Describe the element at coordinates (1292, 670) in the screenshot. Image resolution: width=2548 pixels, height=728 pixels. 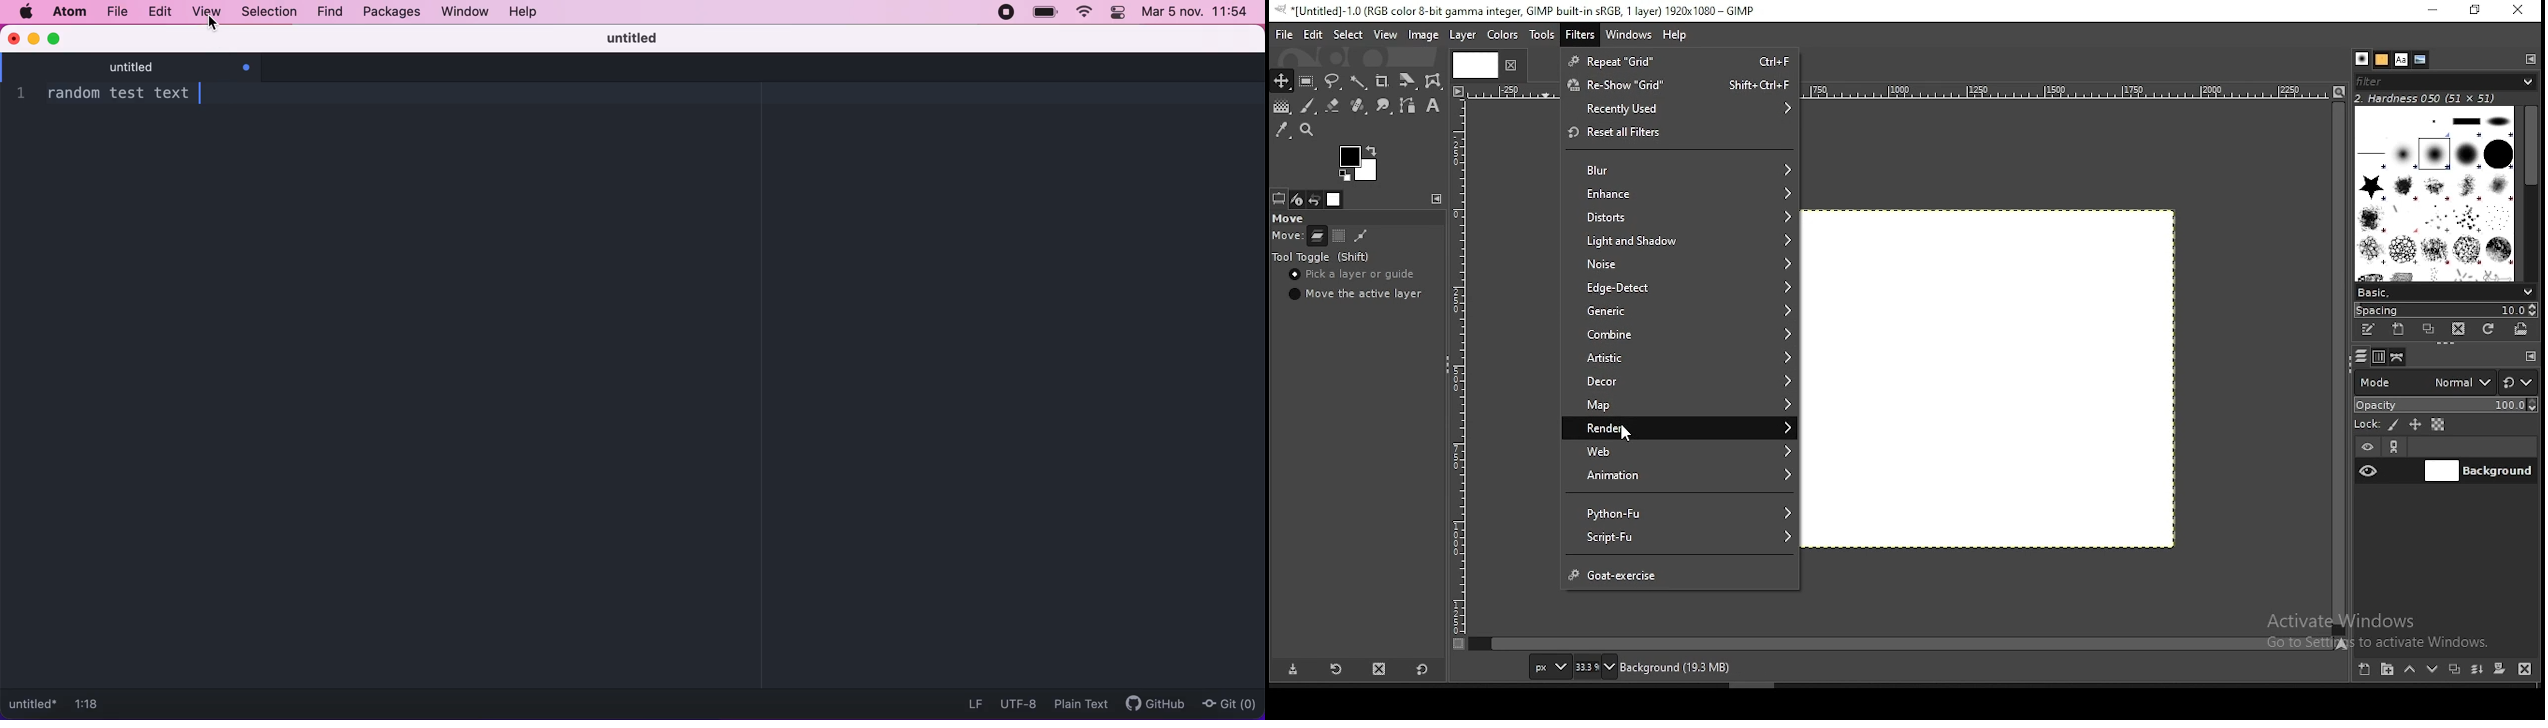
I see `save tool preset` at that location.